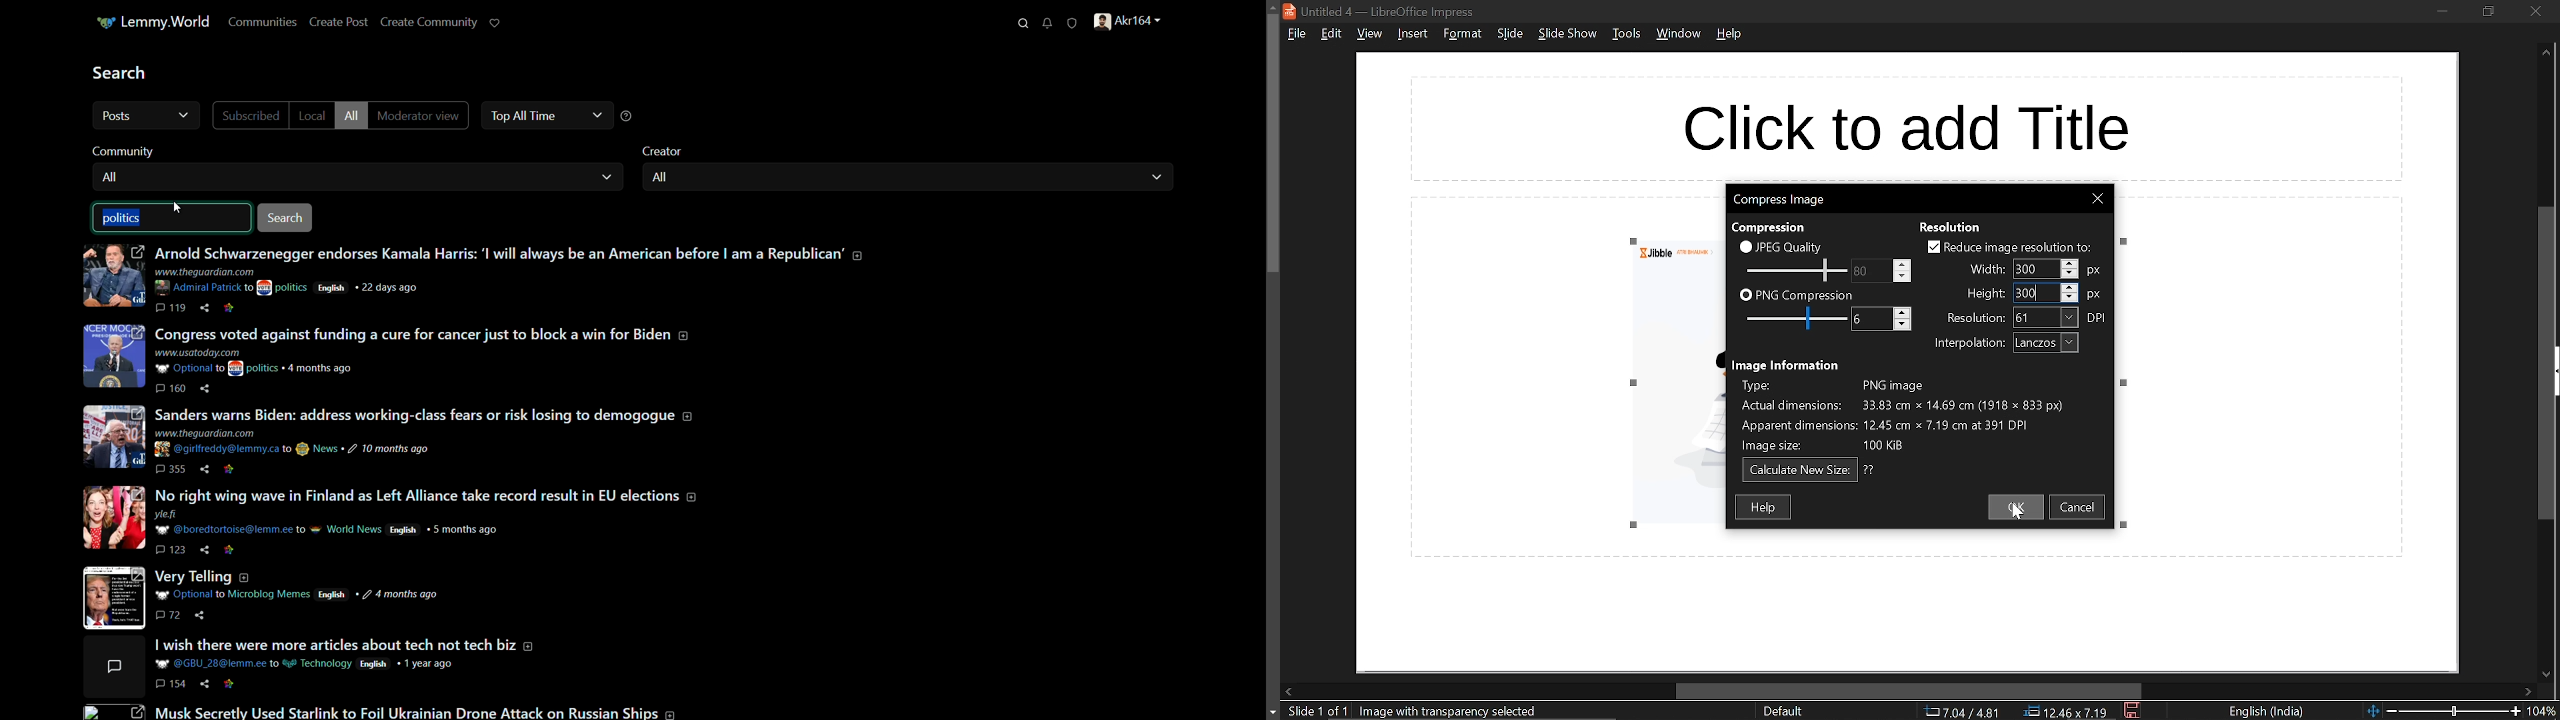  What do you see at coordinates (2546, 56) in the screenshot?
I see `move up` at bounding box center [2546, 56].